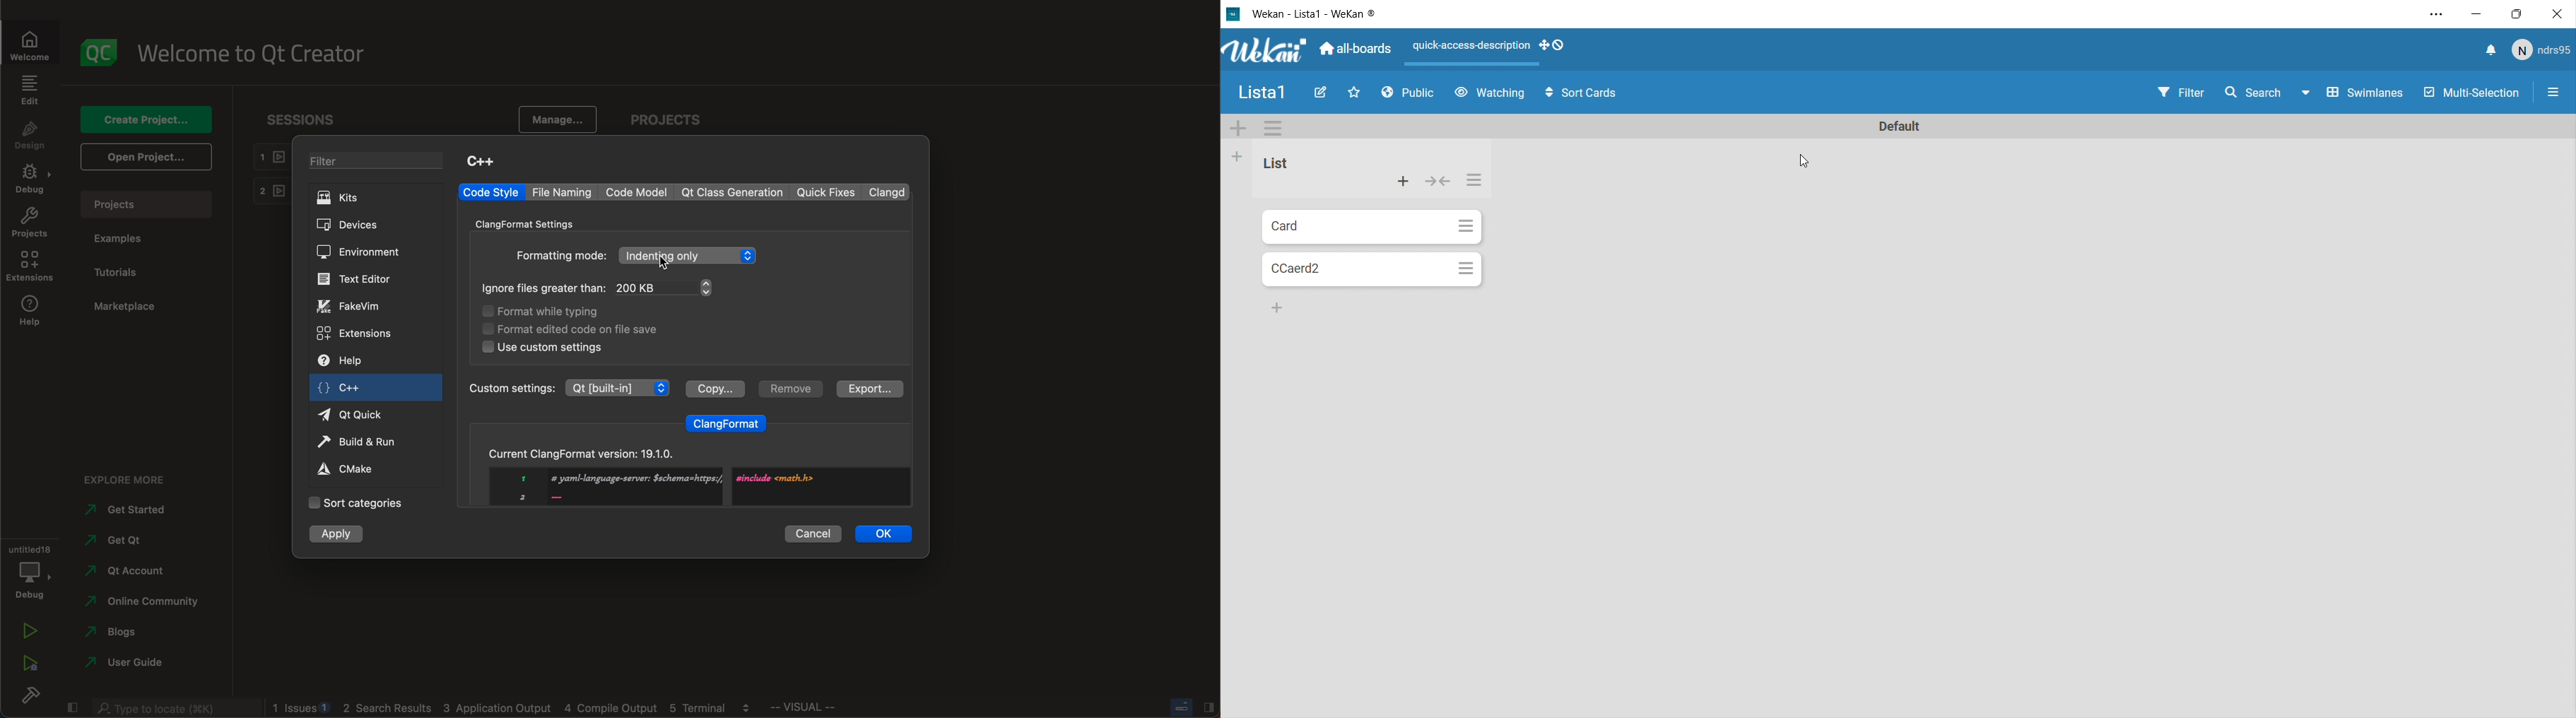 This screenshot has height=728, width=2576. Describe the element at coordinates (1305, 13) in the screenshot. I see `WeKan` at that location.